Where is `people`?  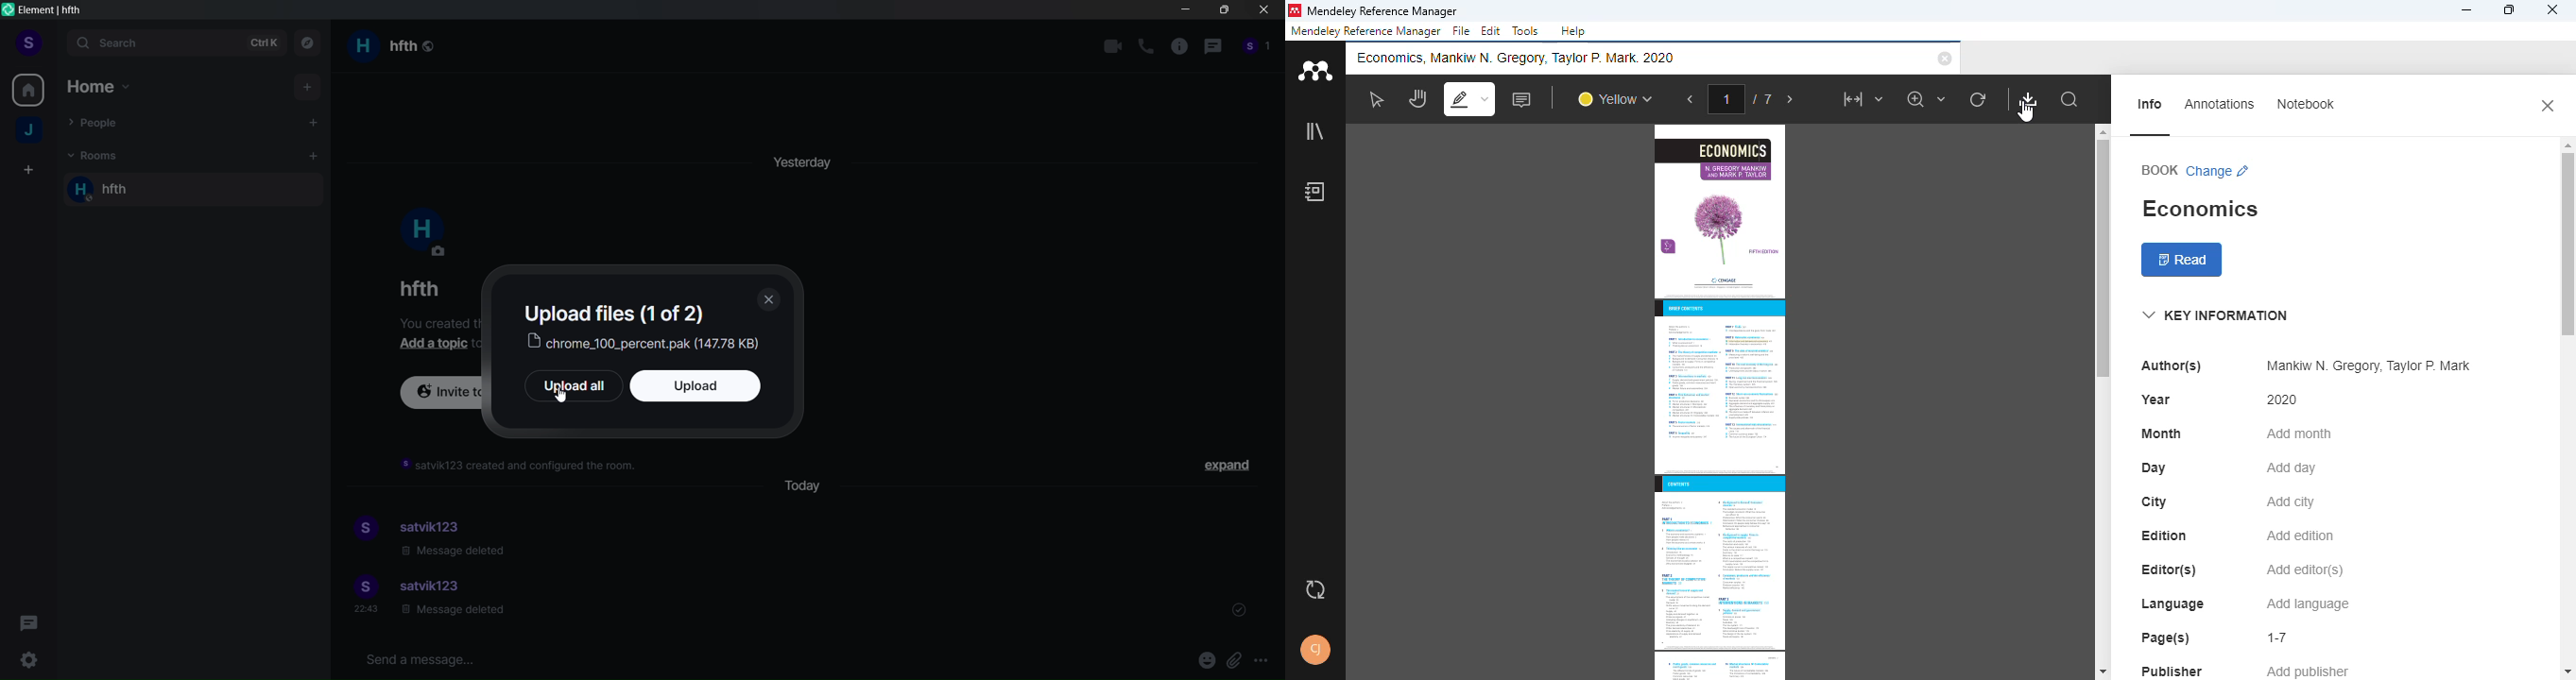 people is located at coordinates (1258, 50).